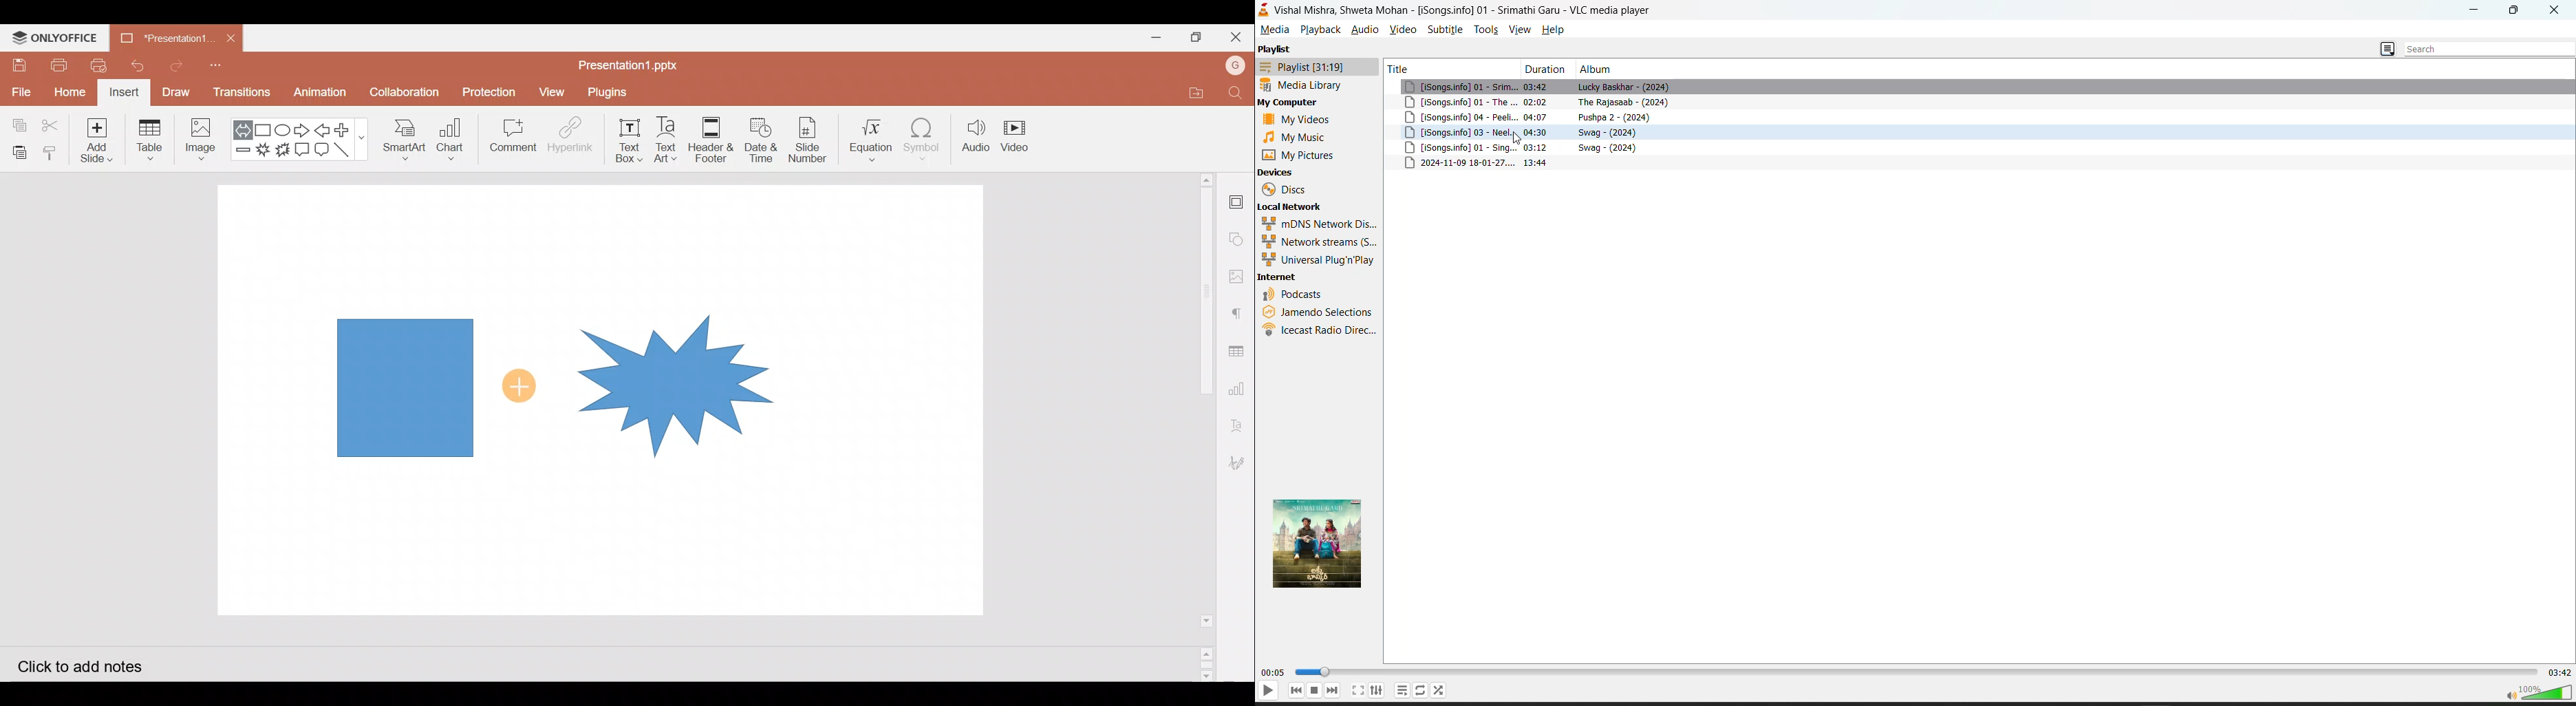 This screenshot has height=728, width=2576. What do you see at coordinates (403, 386) in the screenshot?
I see `Rectangle shape` at bounding box center [403, 386].